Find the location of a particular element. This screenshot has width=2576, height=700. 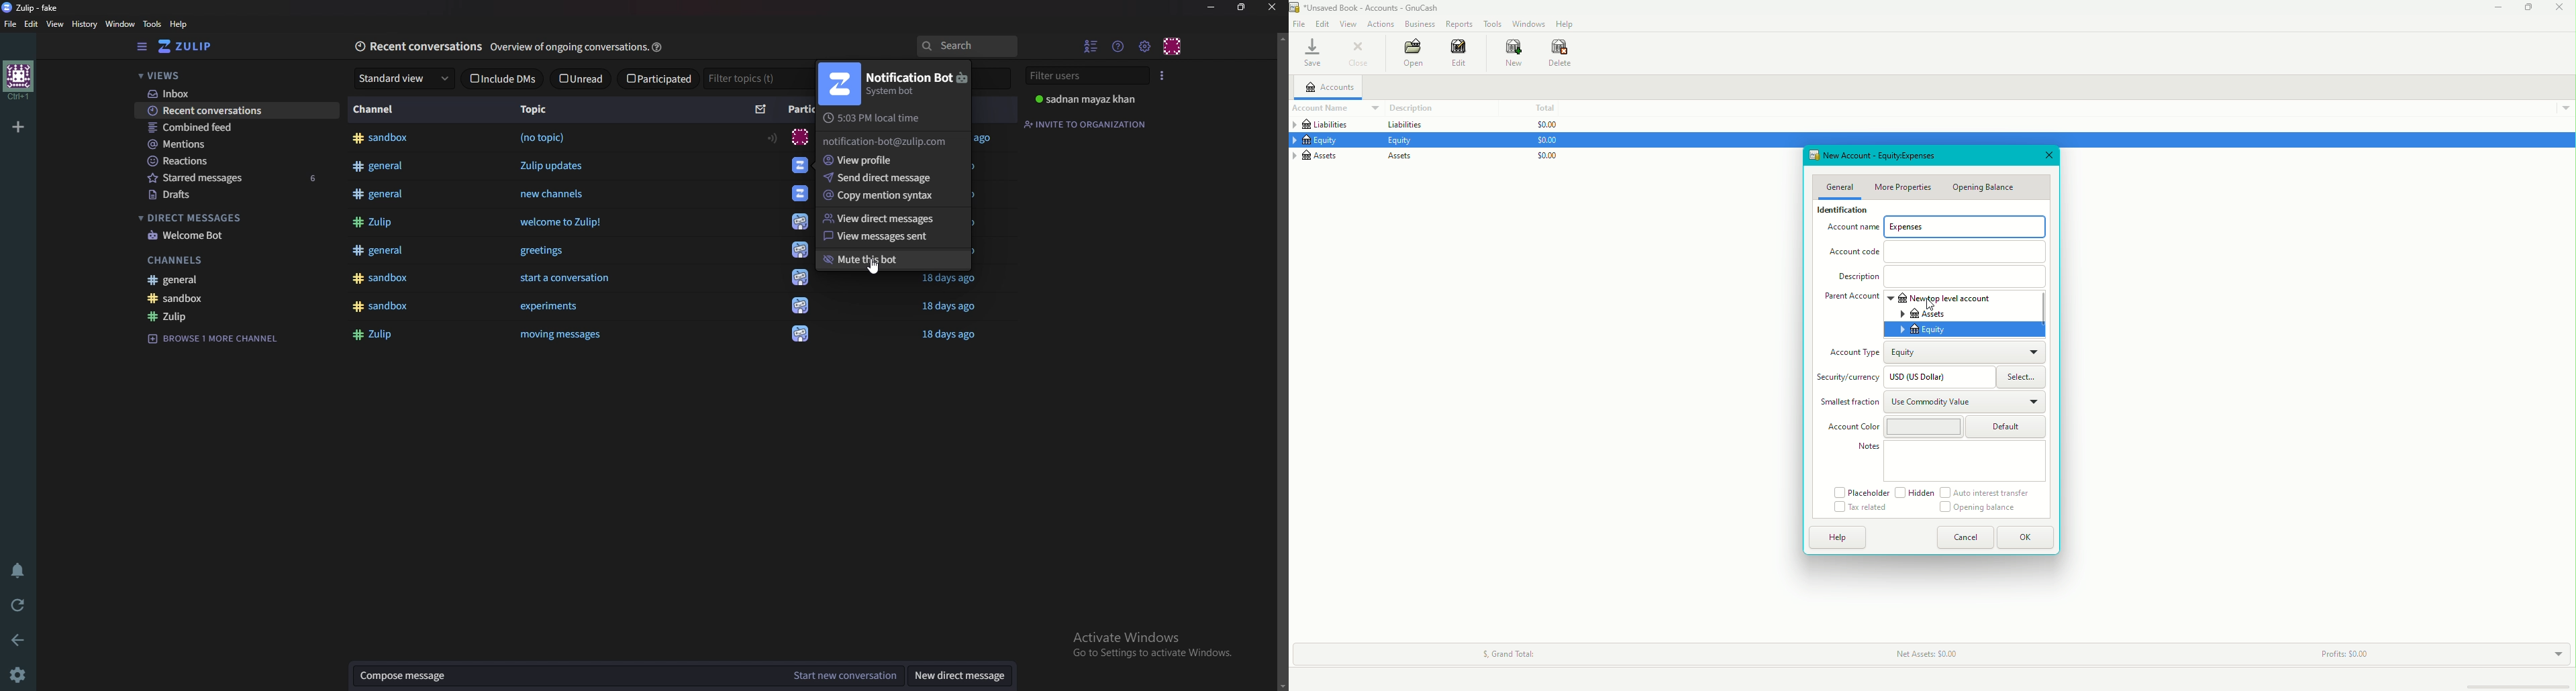

welcome bot is located at coordinates (226, 237).